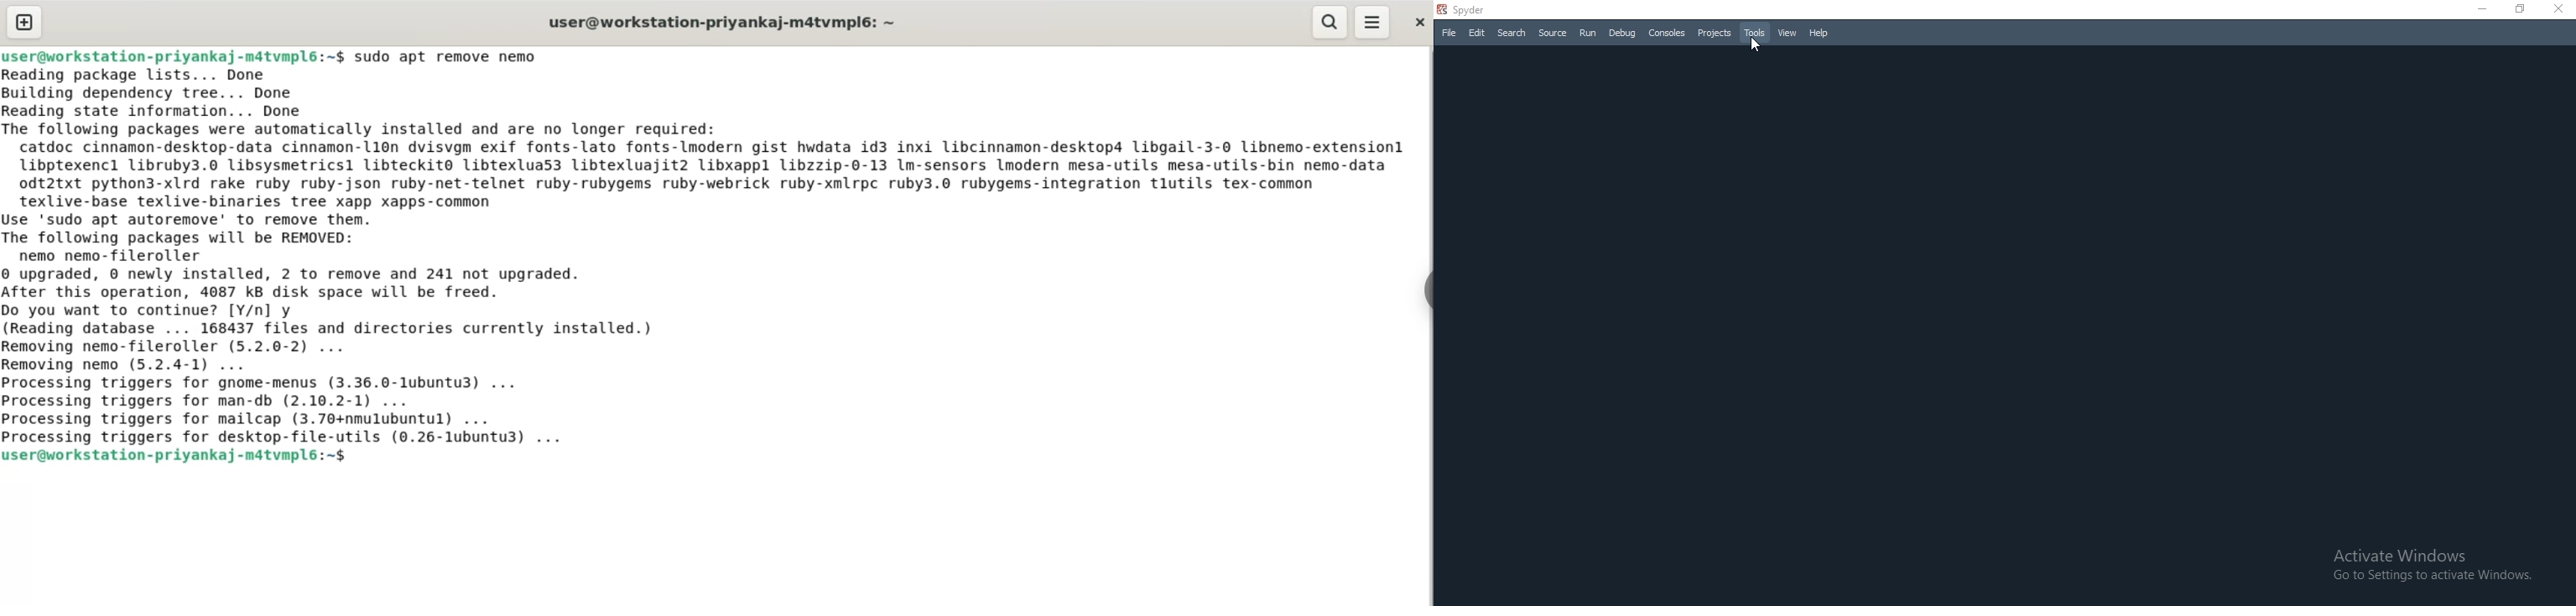 The width and height of the screenshot is (2576, 616). Describe the element at coordinates (2559, 8) in the screenshot. I see `Close` at that location.